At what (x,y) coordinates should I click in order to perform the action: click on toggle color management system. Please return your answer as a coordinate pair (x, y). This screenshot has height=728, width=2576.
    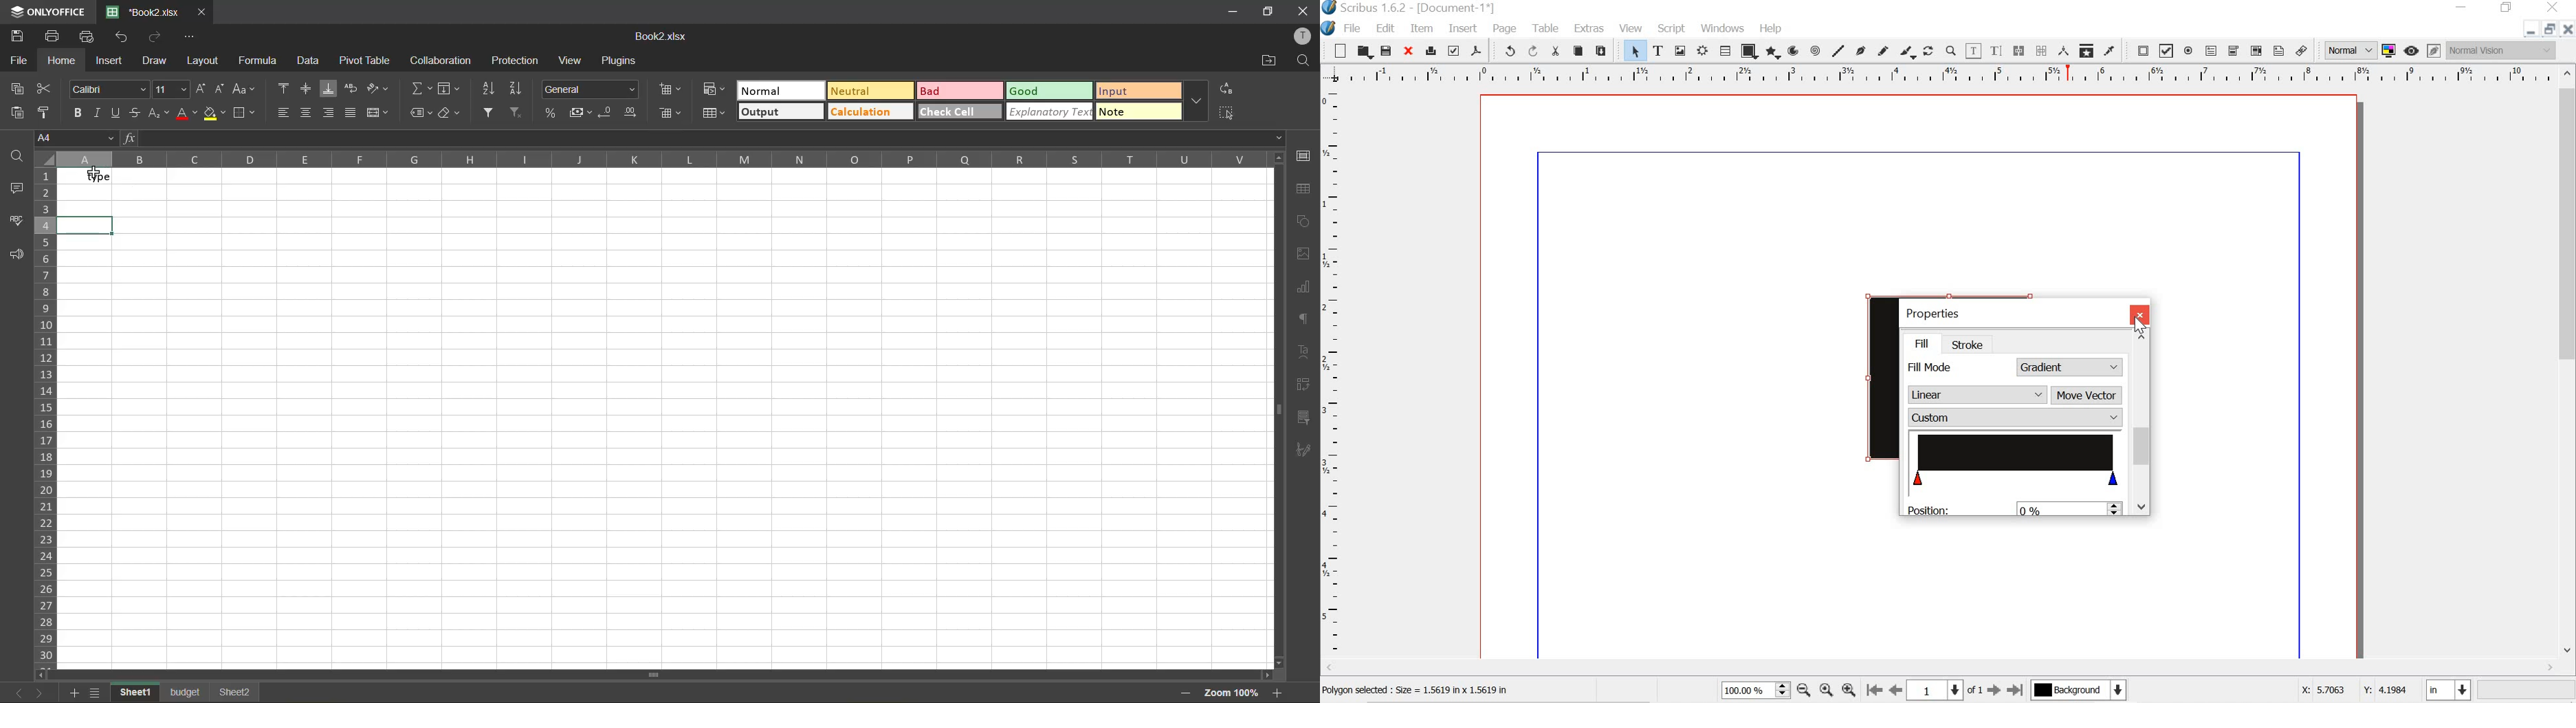
    Looking at the image, I should click on (2388, 51).